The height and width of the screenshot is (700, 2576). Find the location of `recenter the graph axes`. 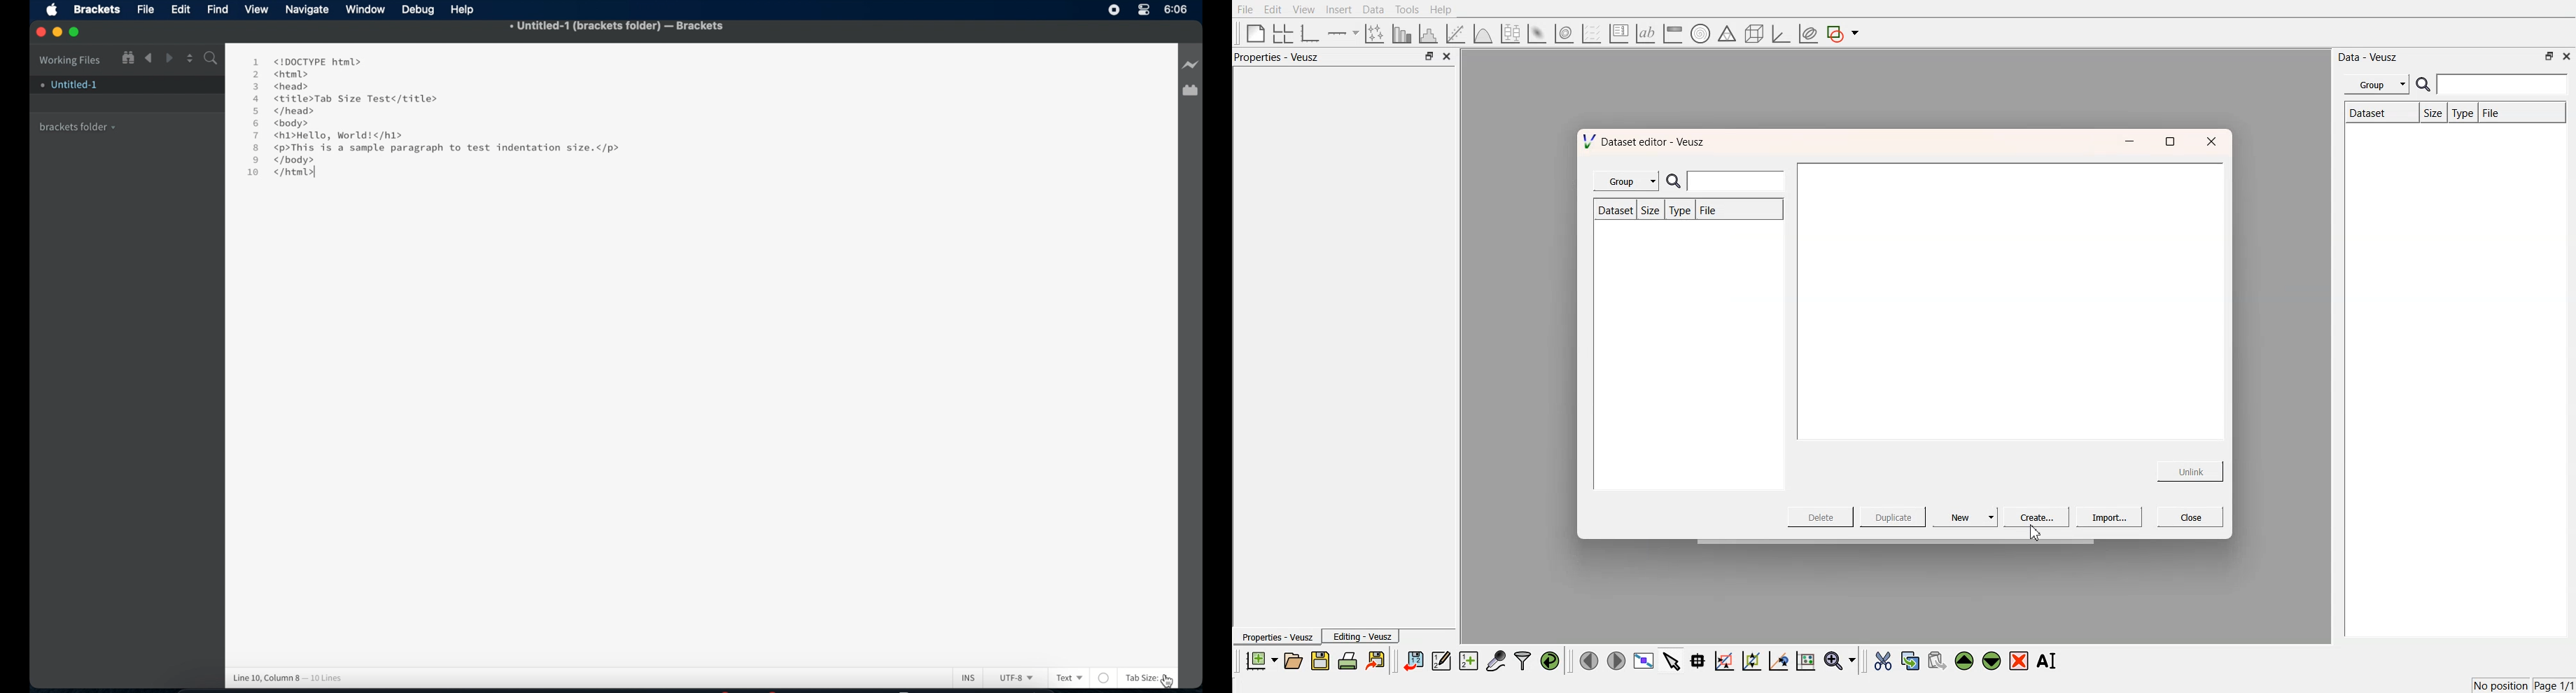

recenter the graph axes is located at coordinates (1778, 660).